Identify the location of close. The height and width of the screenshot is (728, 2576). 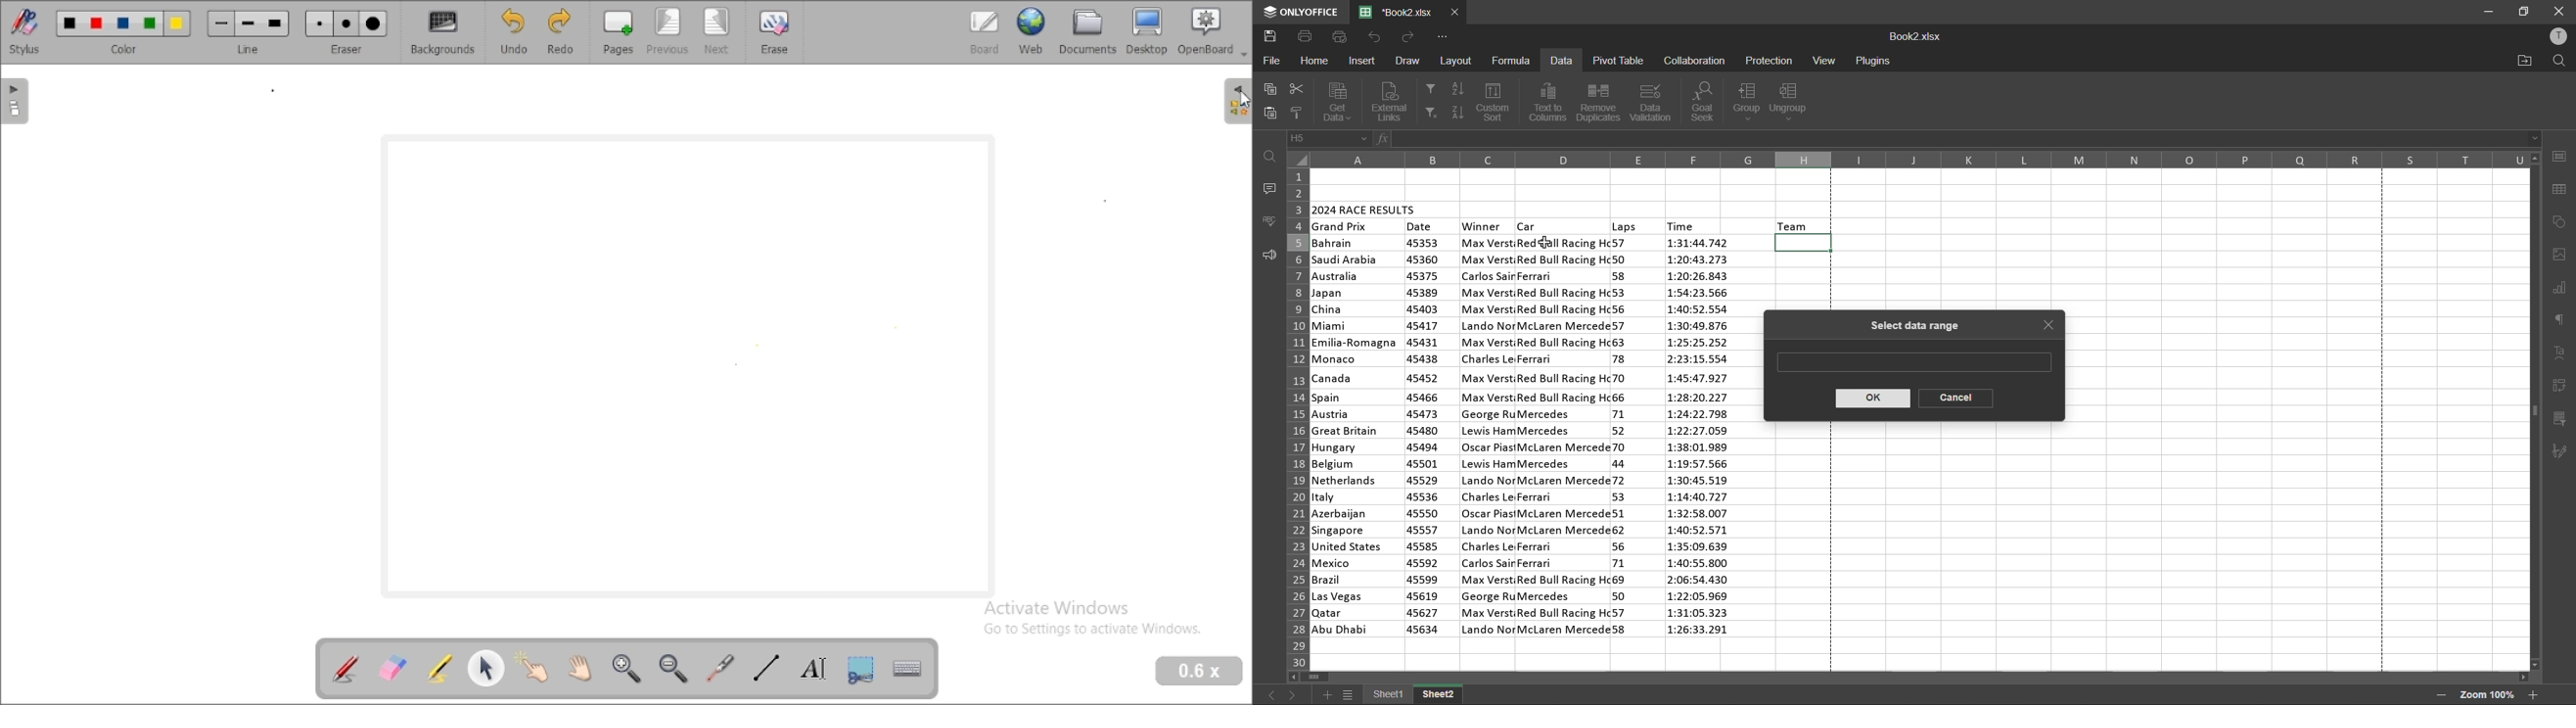
(2558, 10).